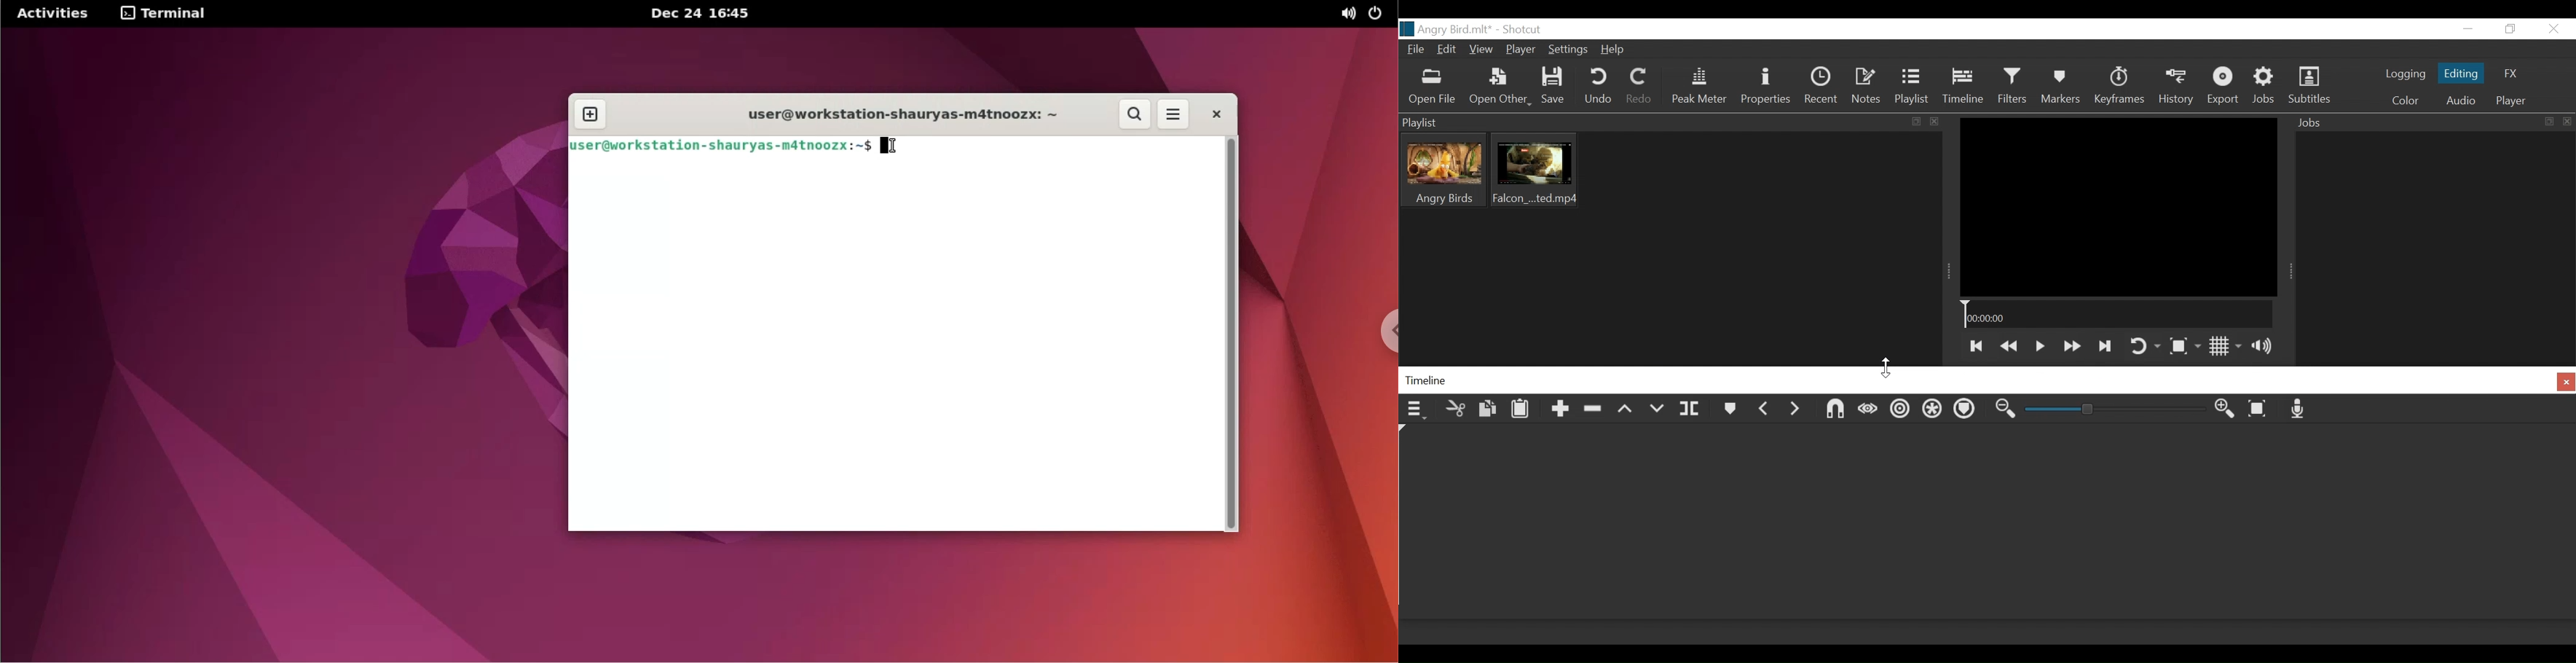 Image resolution: width=2576 pixels, height=672 pixels. I want to click on Timeline, so click(1966, 88).